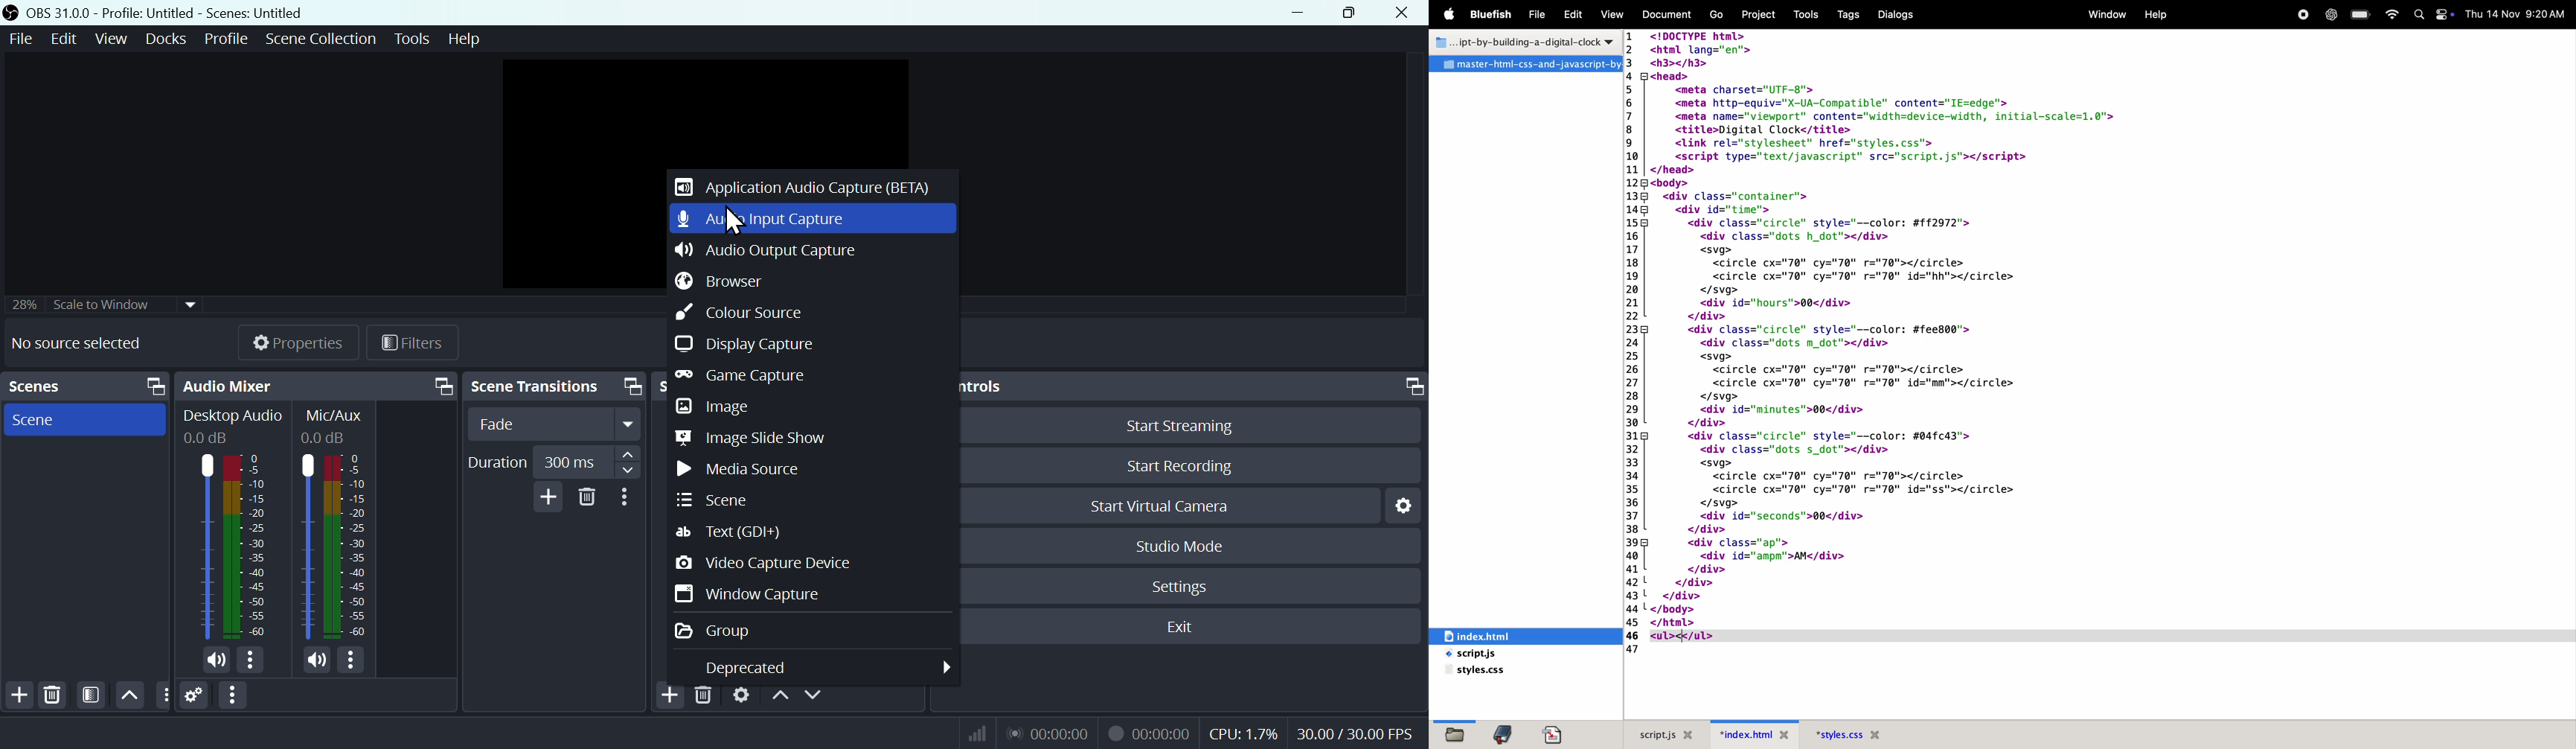  Describe the element at coordinates (1181, 546) in the screenshot. I see `Studio mode` at that location.